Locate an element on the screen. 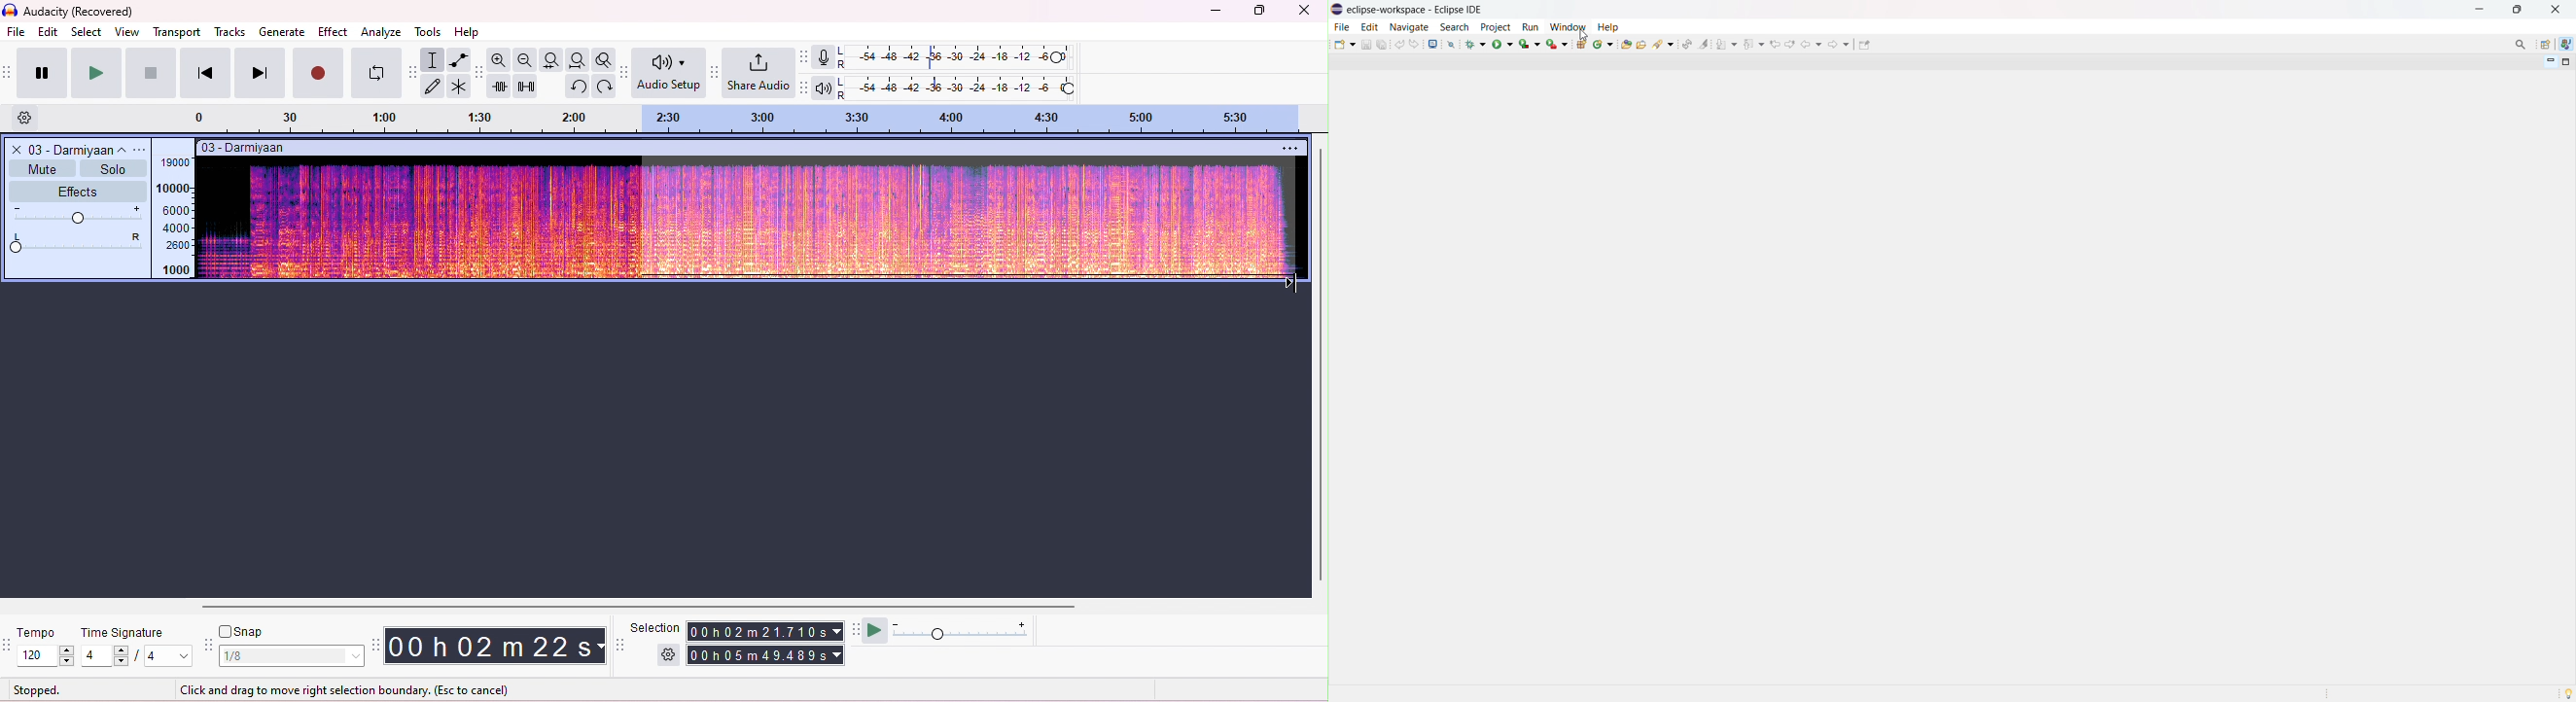  pause is located at coordinates (39, 72).